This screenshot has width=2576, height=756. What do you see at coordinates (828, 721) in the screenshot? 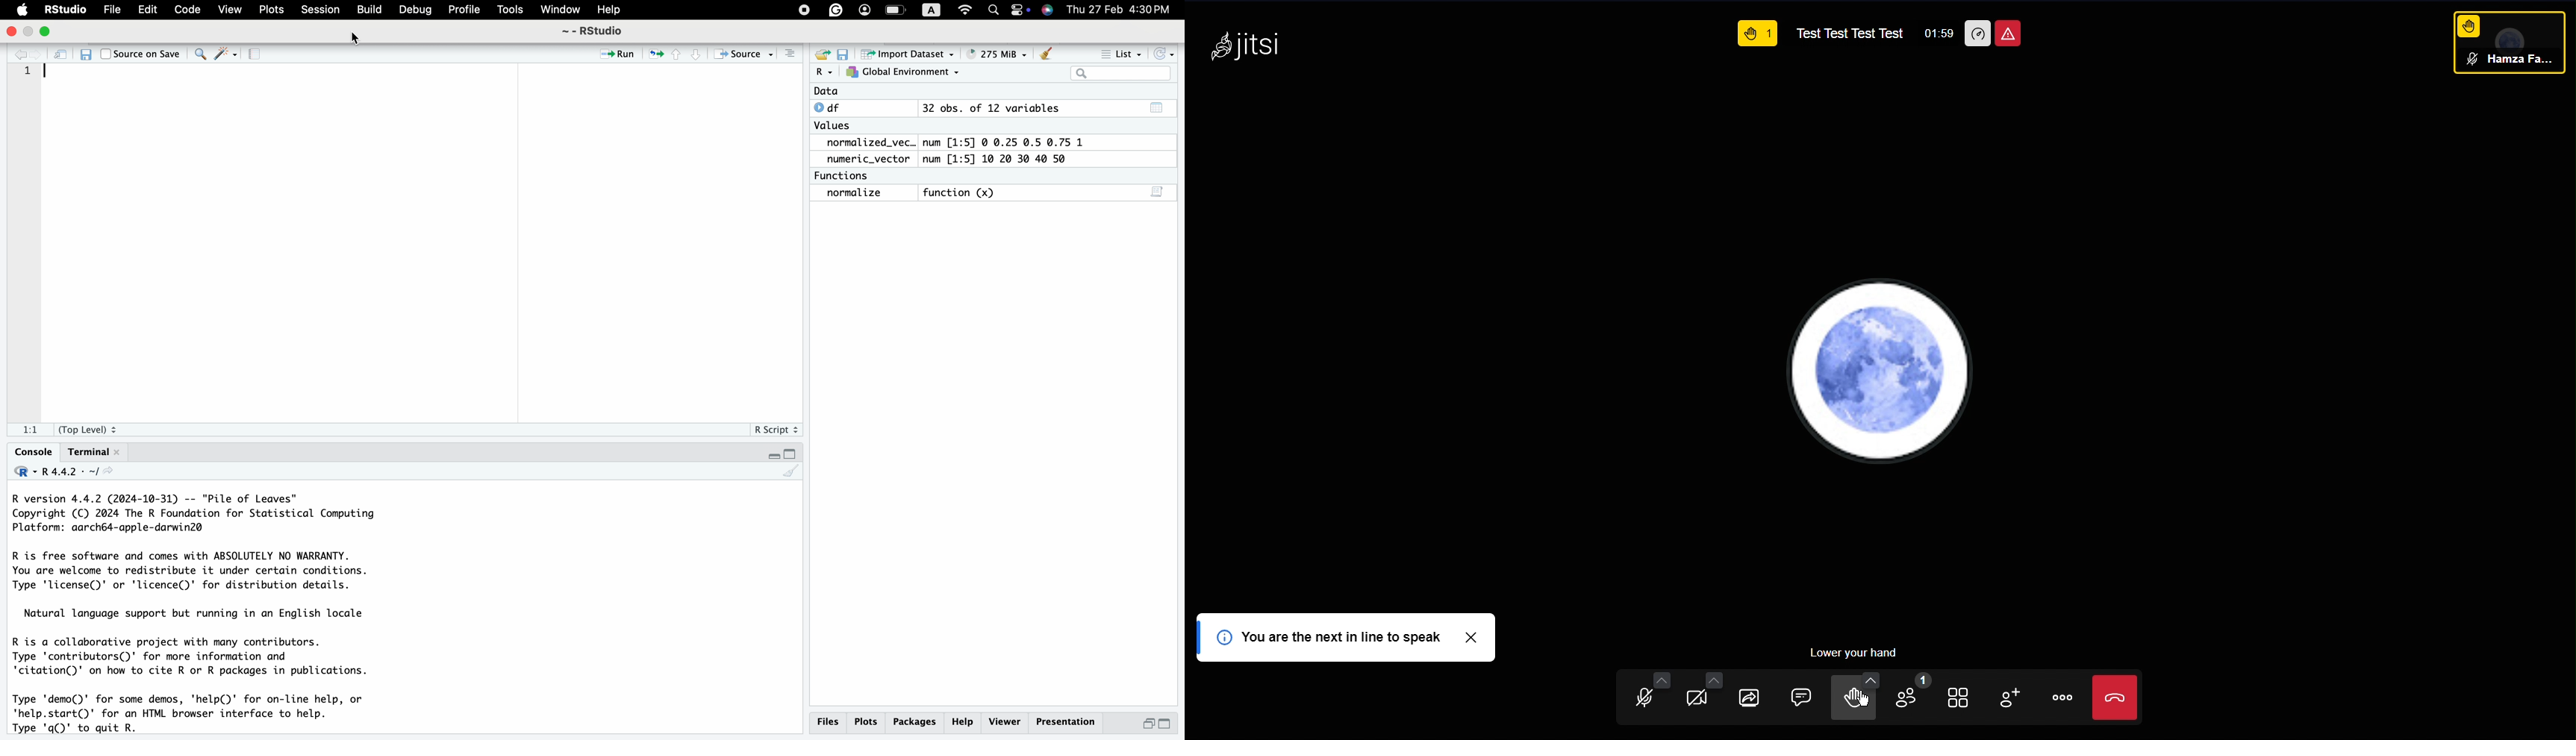
I see `files` at bounding box center [828, 721].